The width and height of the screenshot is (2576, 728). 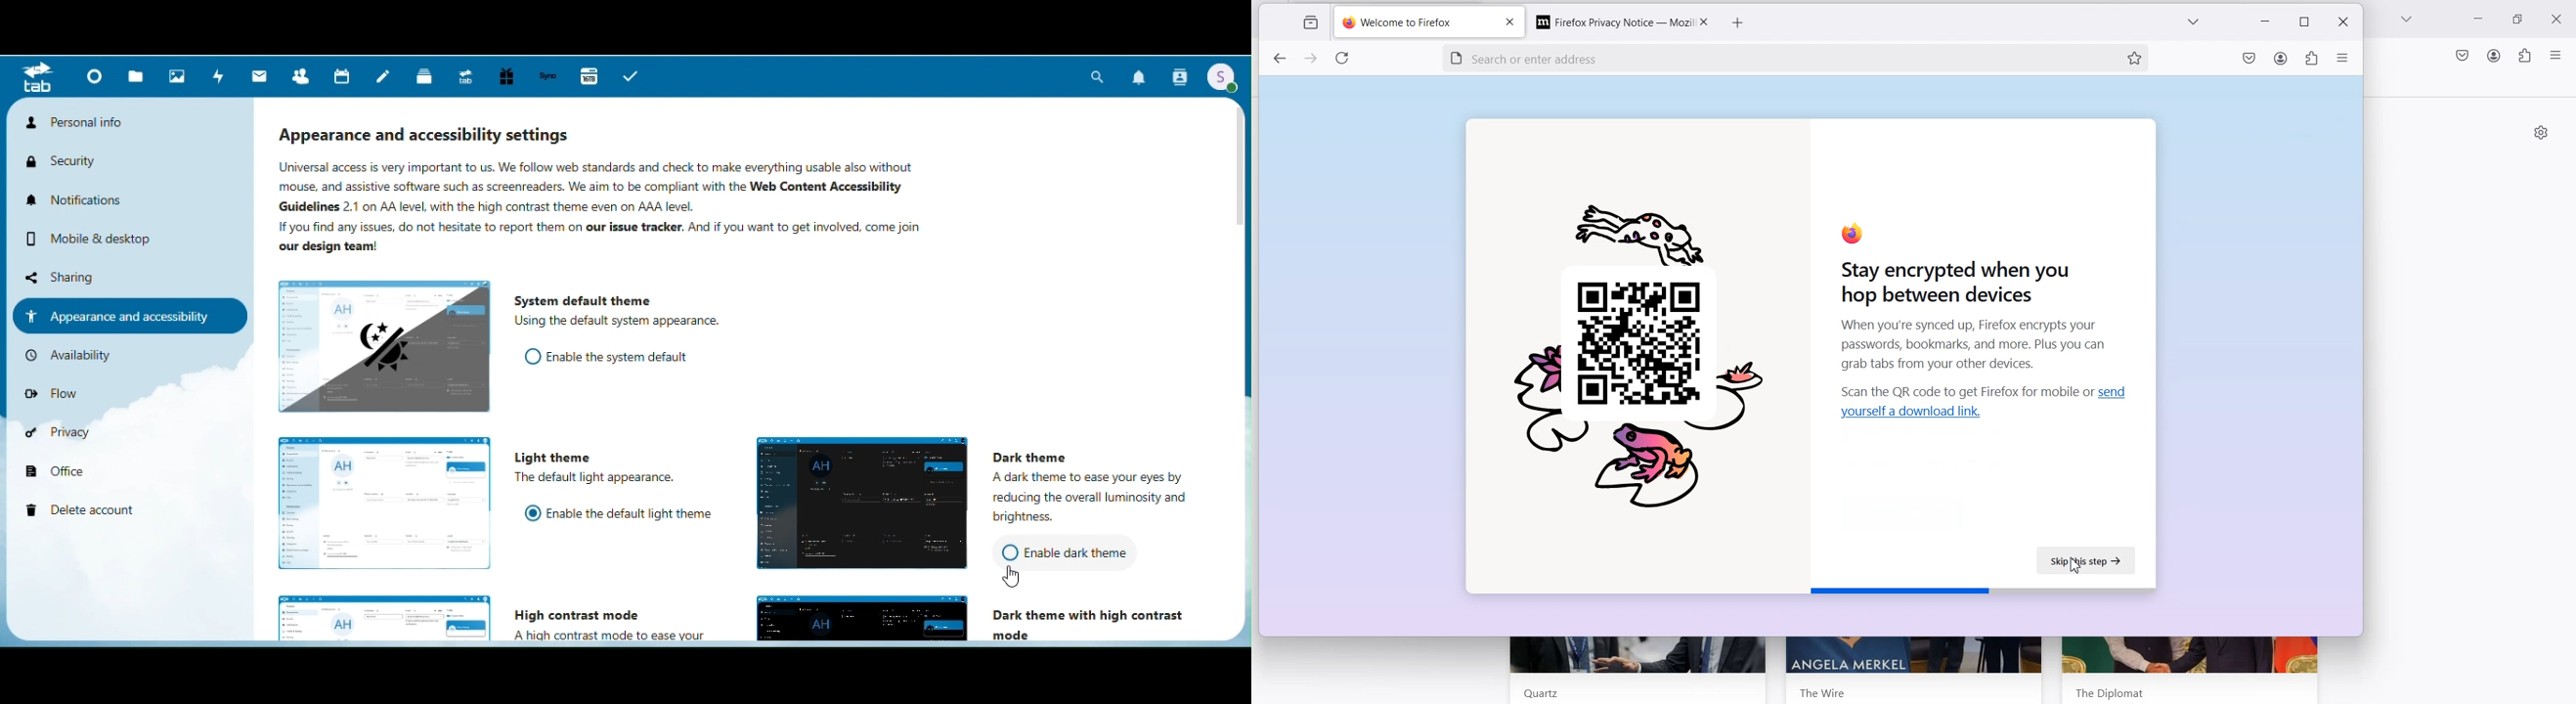 I want to click on Vertical scroll bar, so click(x=1244, y=250).